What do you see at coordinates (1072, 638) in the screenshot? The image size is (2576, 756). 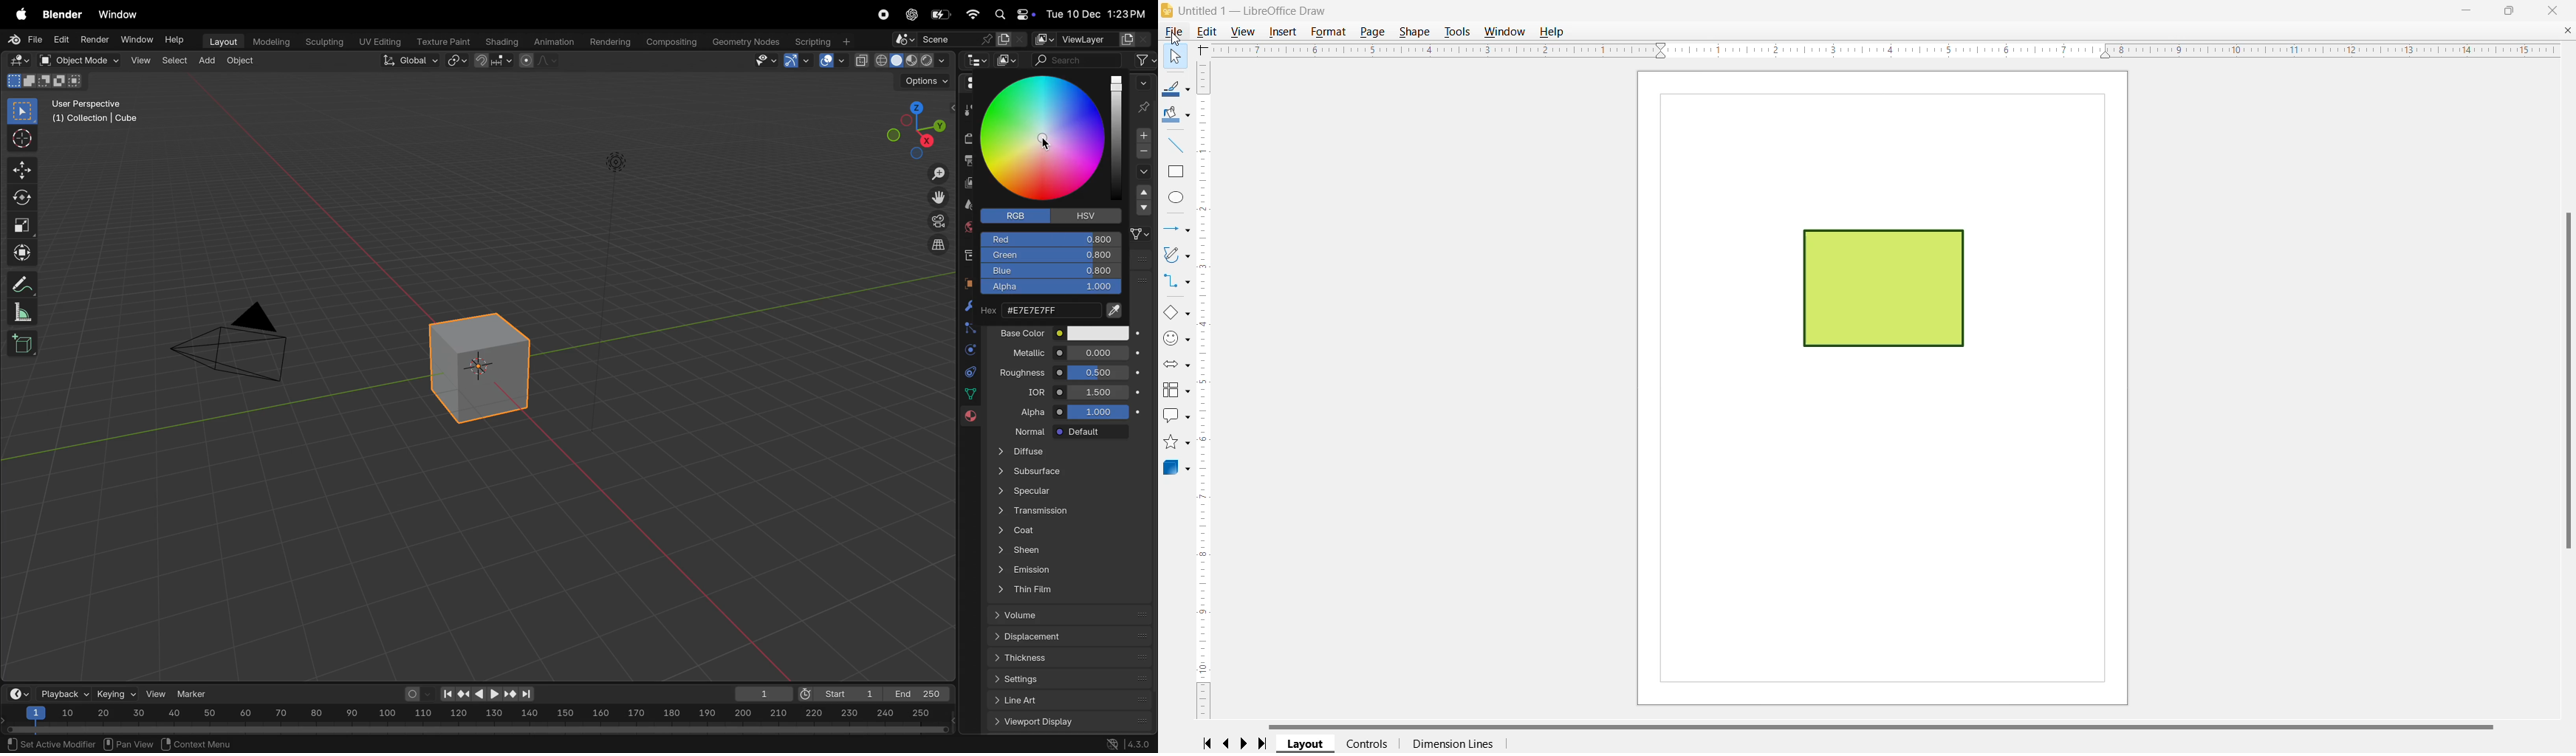 I see `displacement` at bounding box center [1072, 638].